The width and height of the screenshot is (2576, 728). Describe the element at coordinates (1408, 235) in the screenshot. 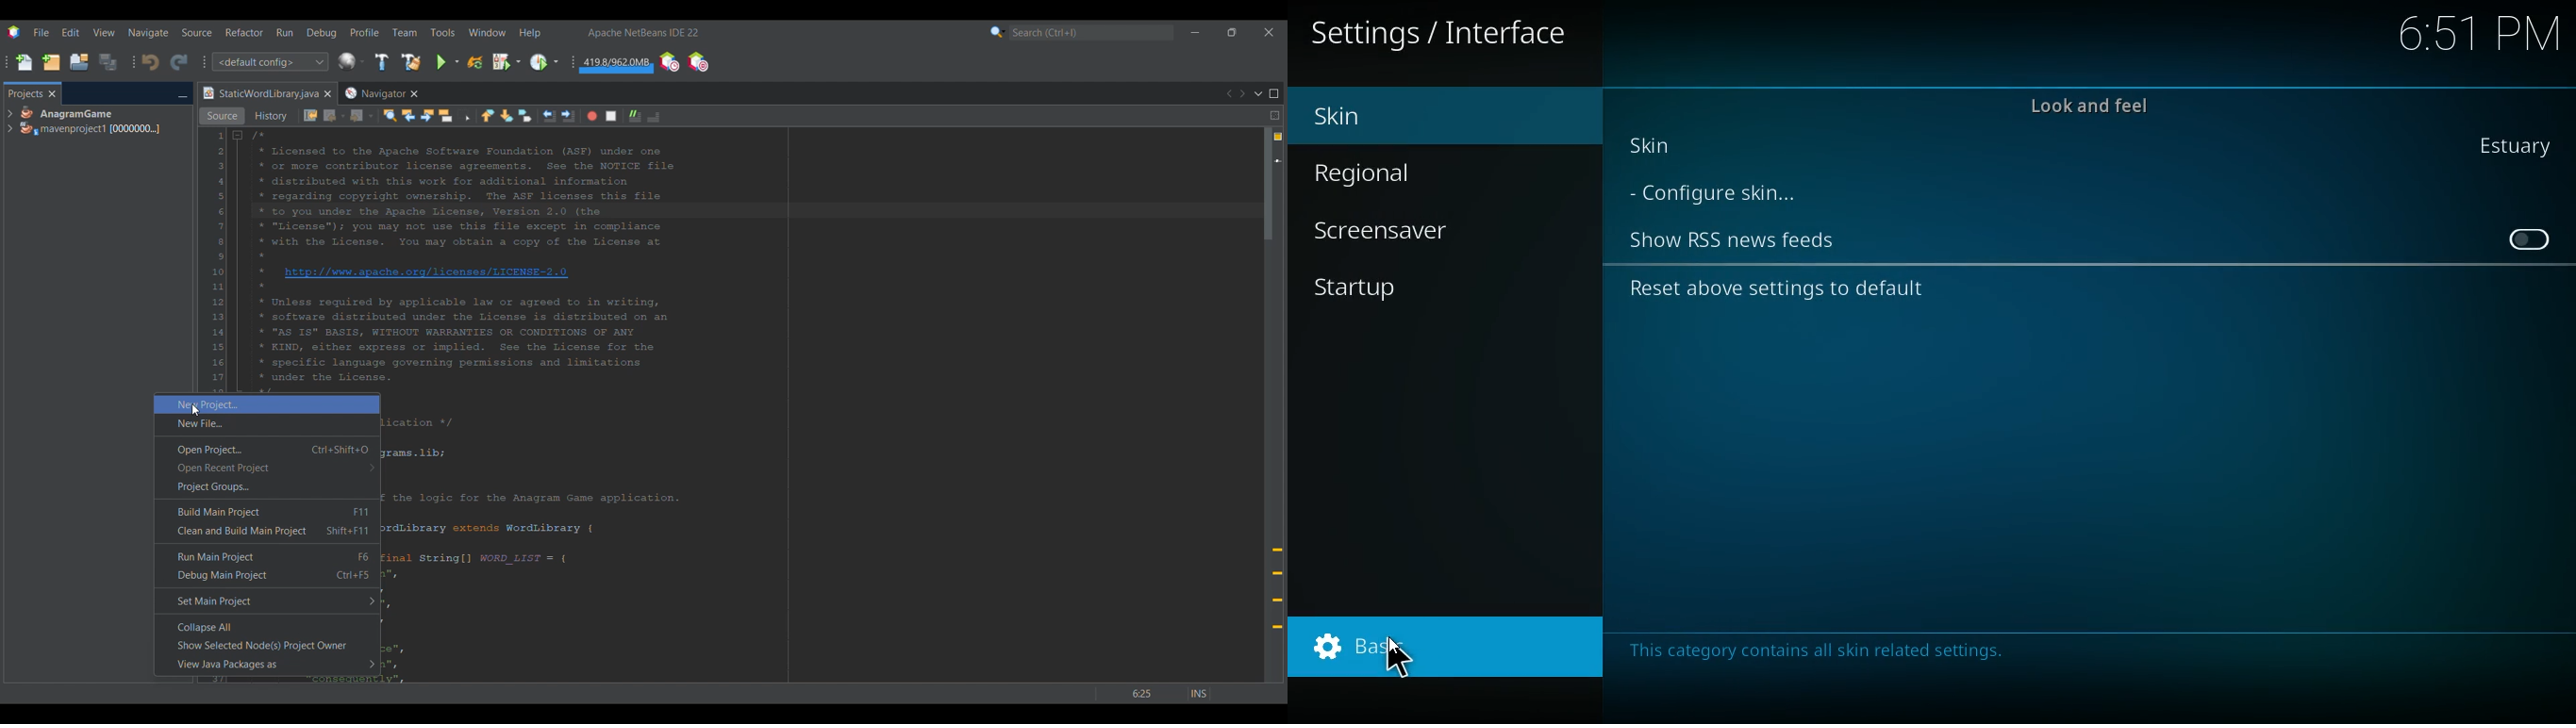

I see `screensaver` at that location.